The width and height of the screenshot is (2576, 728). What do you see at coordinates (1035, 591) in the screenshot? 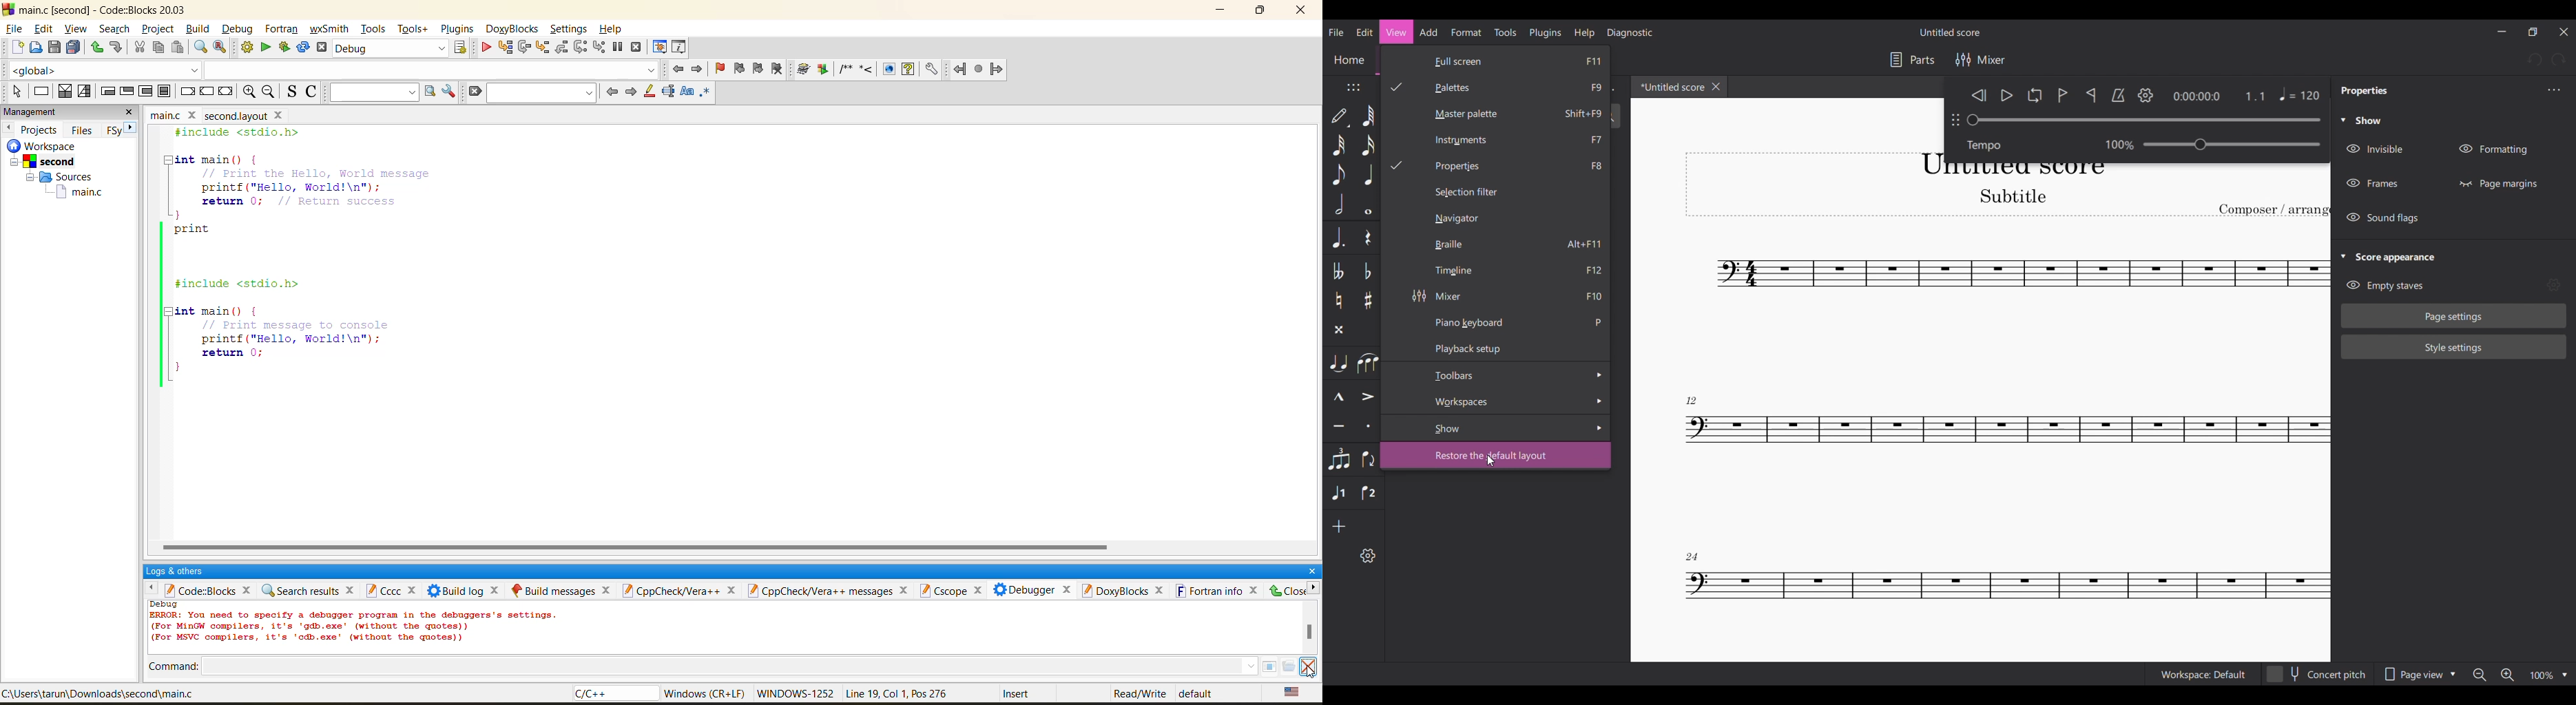
I see `debugger` at bounding box center [1035, 591].